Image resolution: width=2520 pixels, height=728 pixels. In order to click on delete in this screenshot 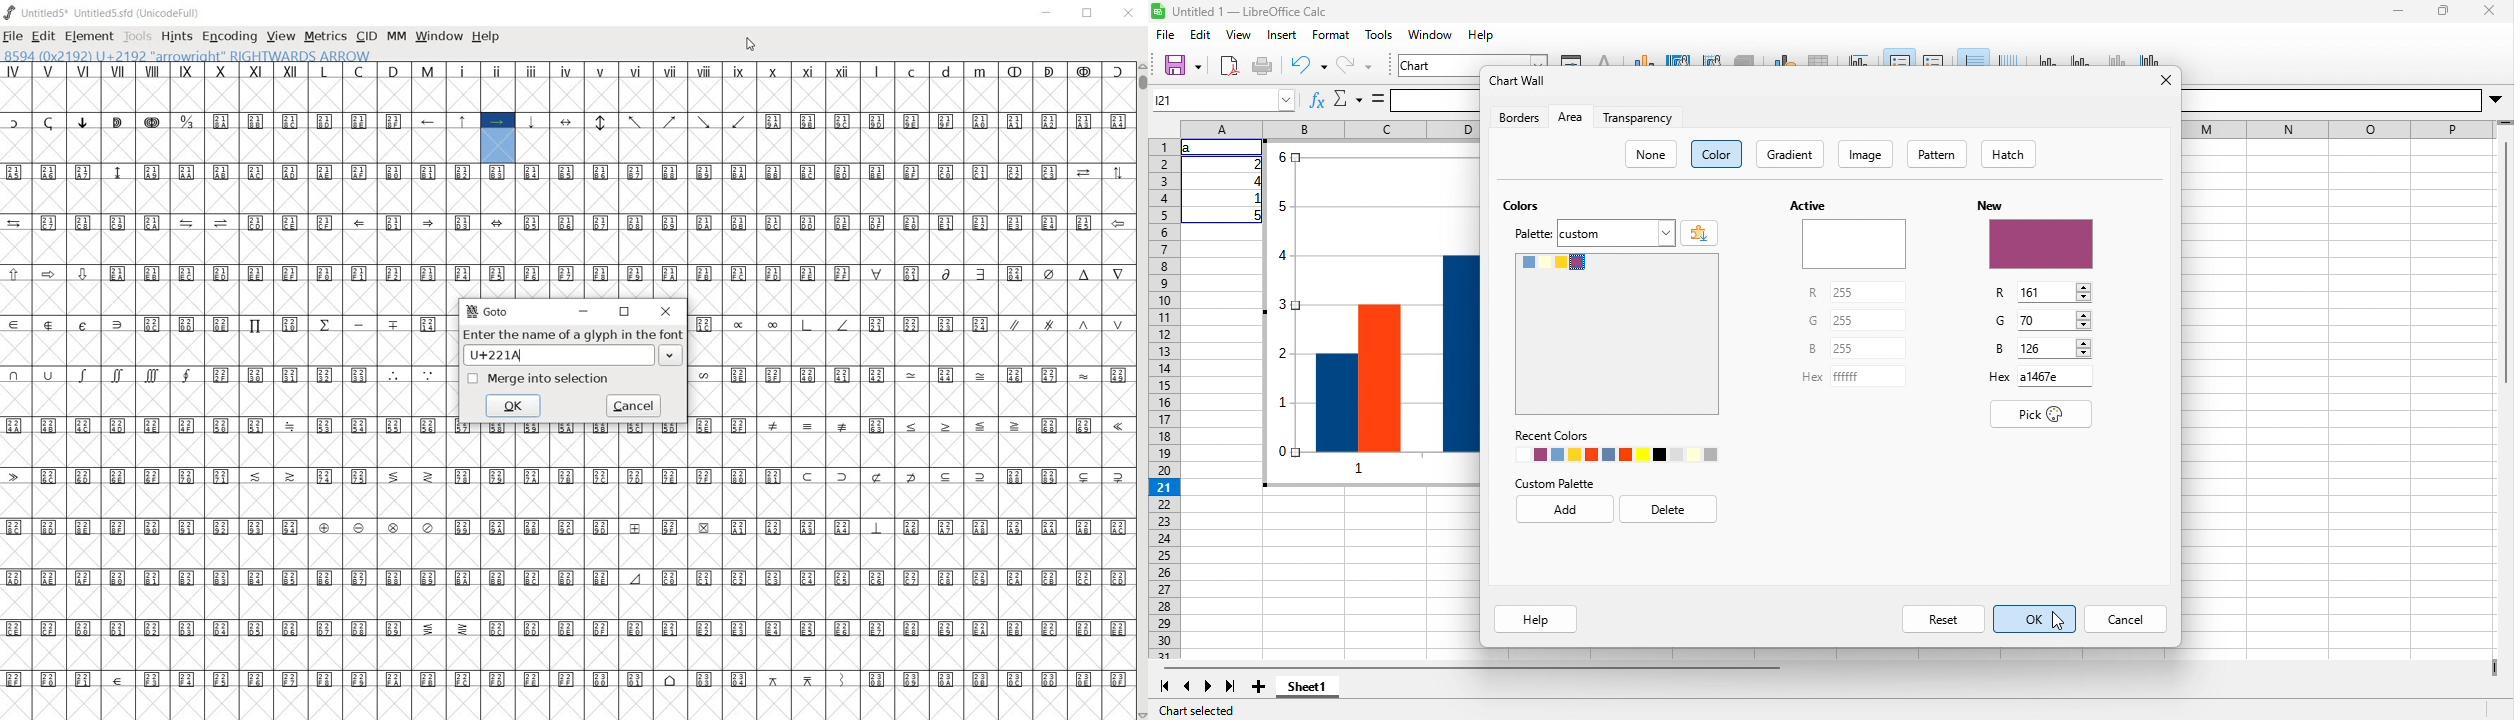, I will do `click(1668, 509)`.